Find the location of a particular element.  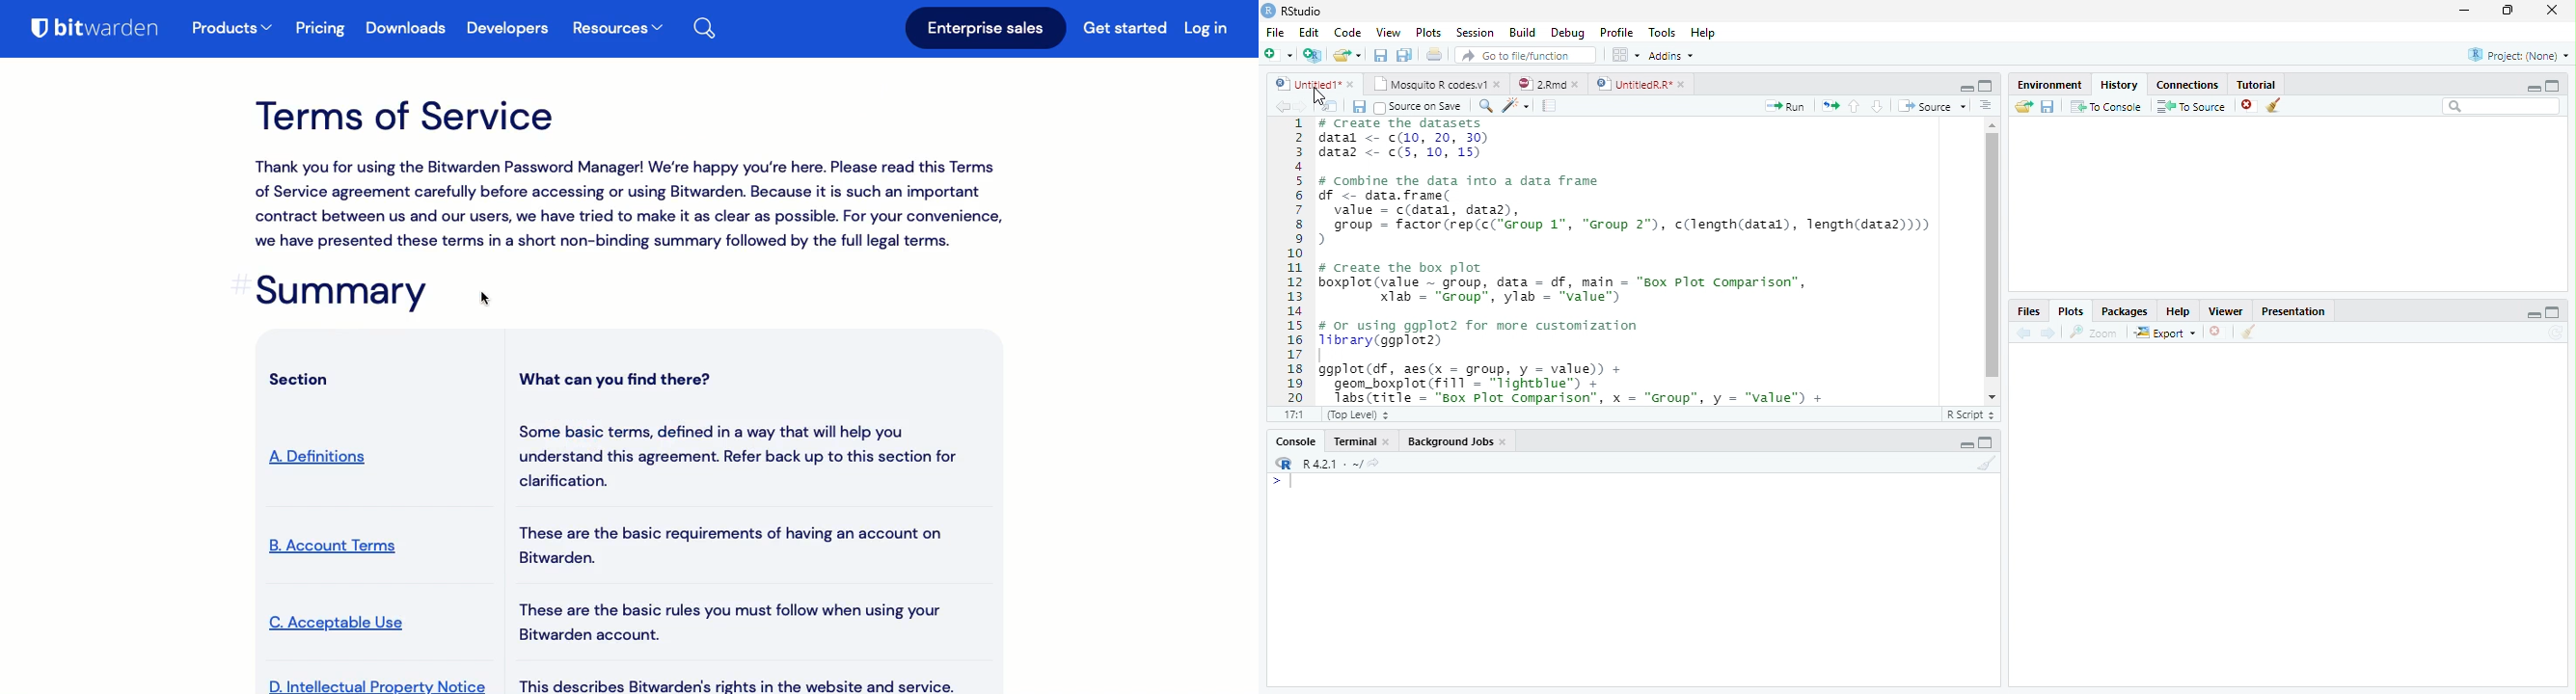

Untitled1* is located at coordinates (1306, 84).